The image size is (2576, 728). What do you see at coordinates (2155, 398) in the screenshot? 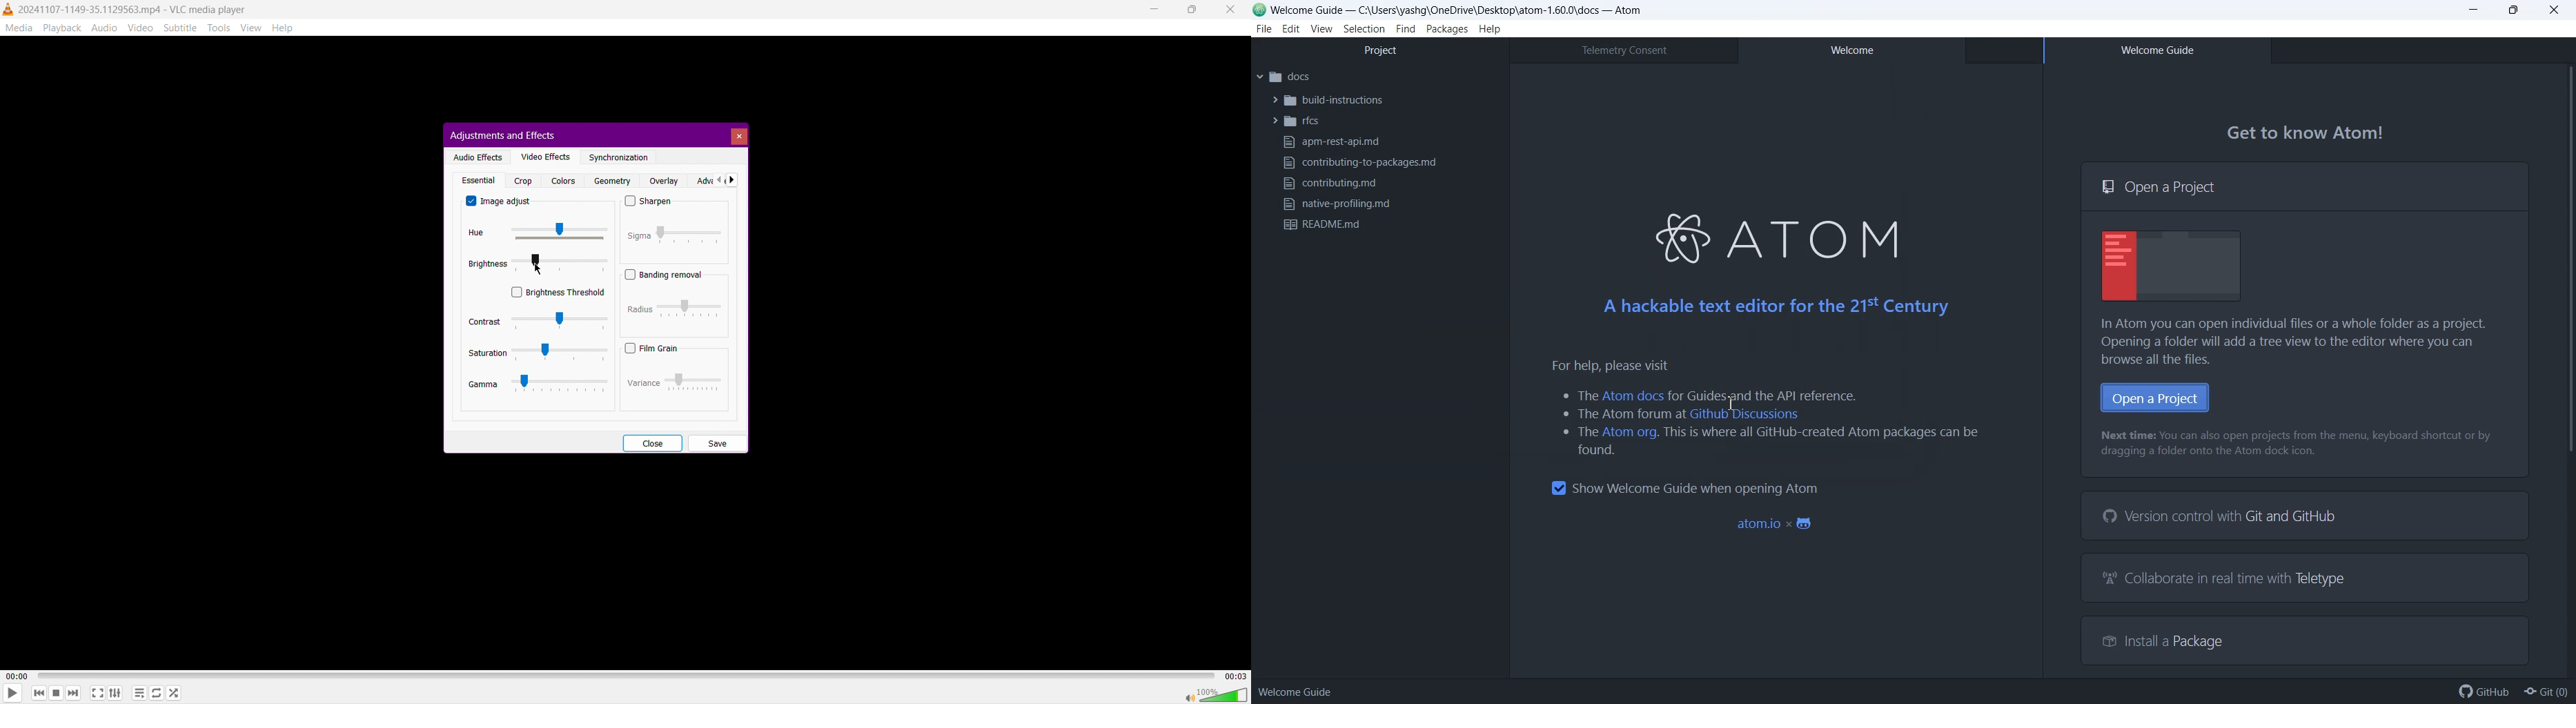
I see `Open Project` at bounding box center [2155, 398].